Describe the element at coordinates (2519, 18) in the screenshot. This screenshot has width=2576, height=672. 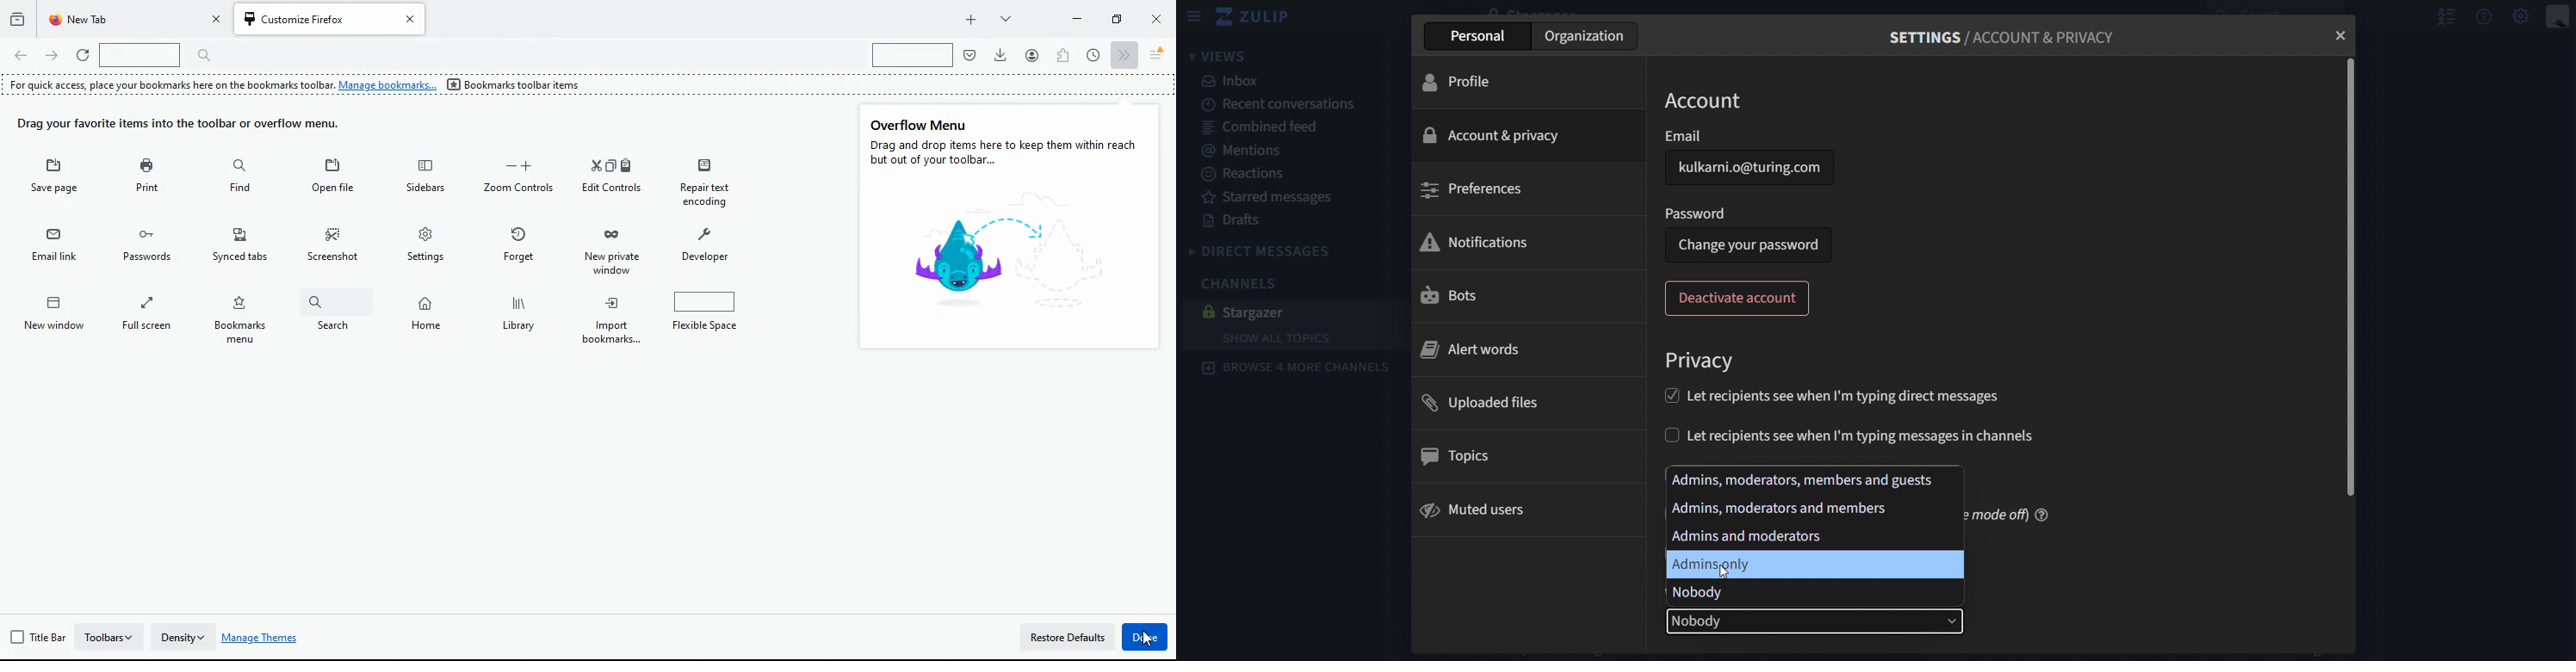
I see `main menu` at that location.